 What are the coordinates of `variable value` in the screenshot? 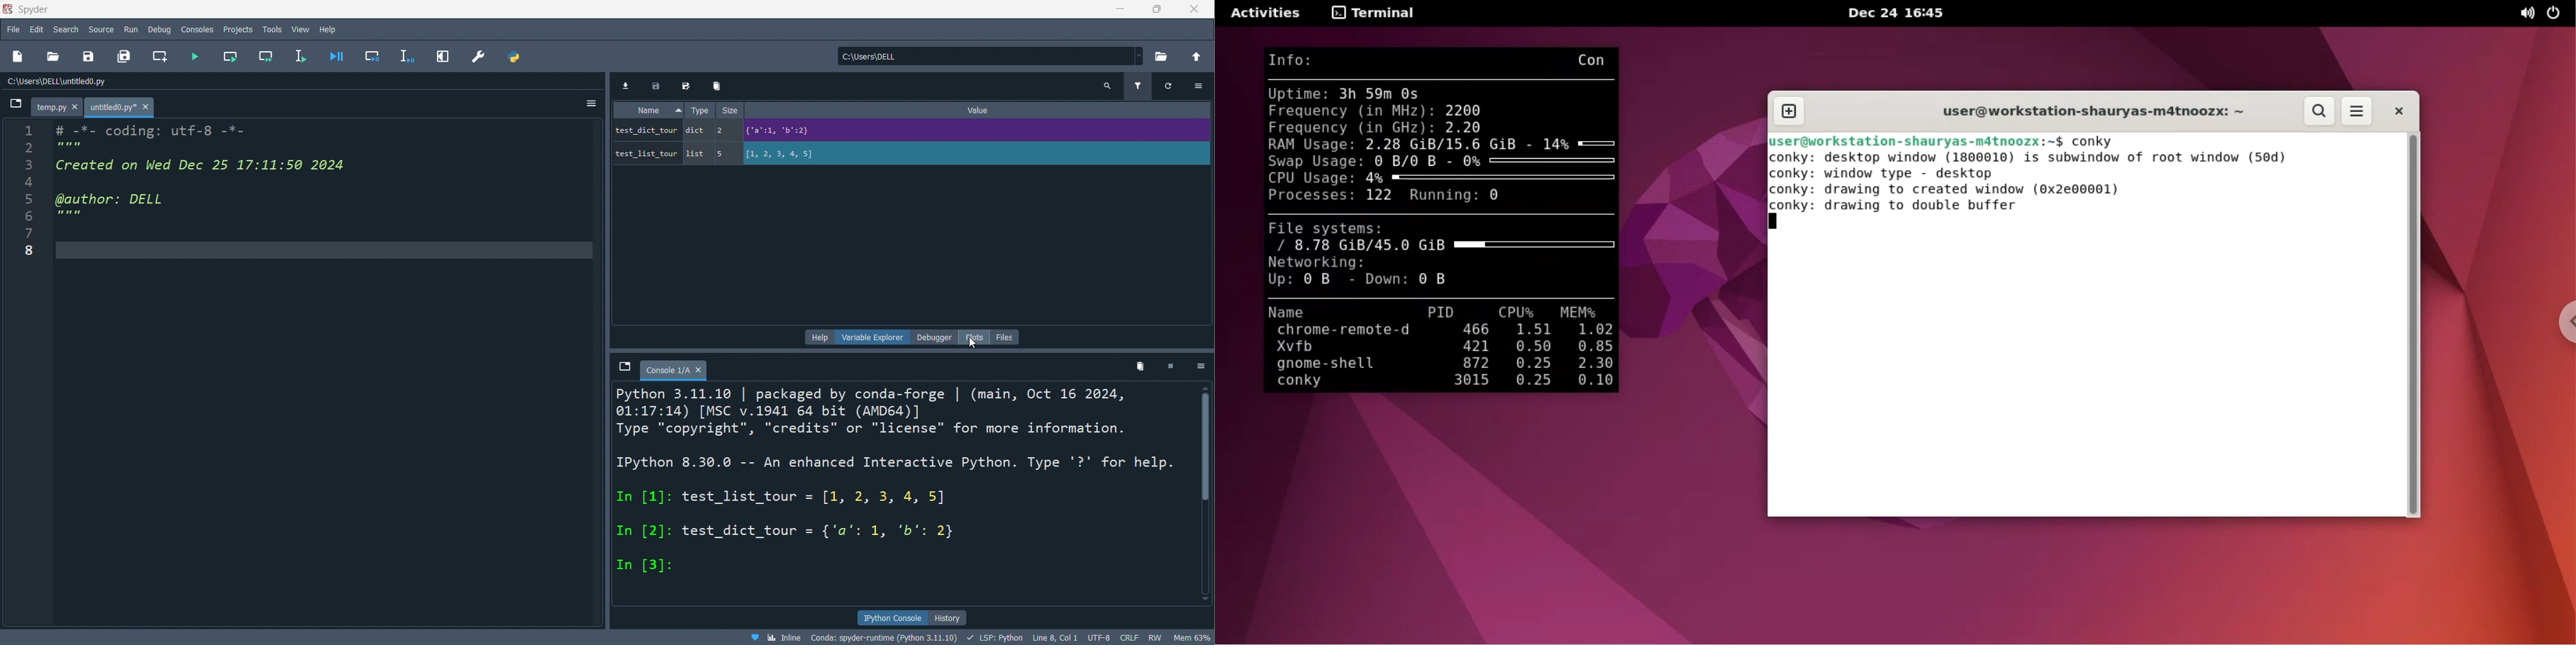 It's located at (782, 155).